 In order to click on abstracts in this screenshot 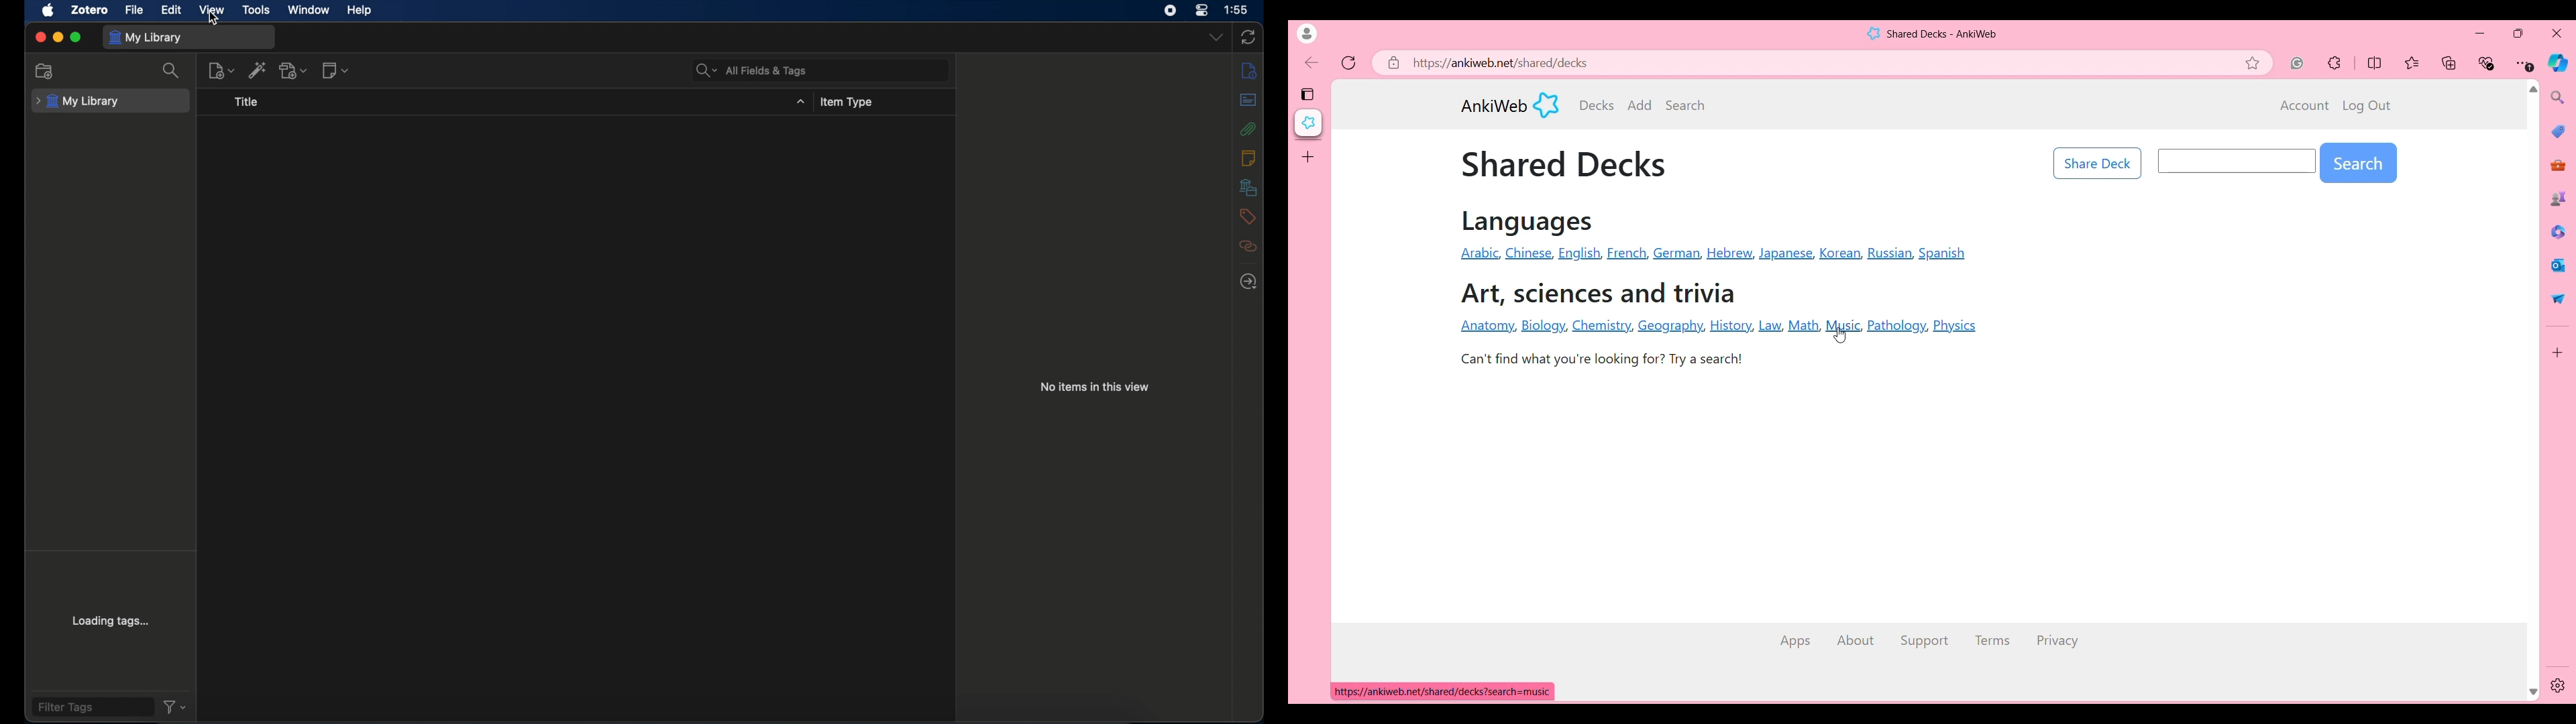, I will do `click(1247, 99)`.